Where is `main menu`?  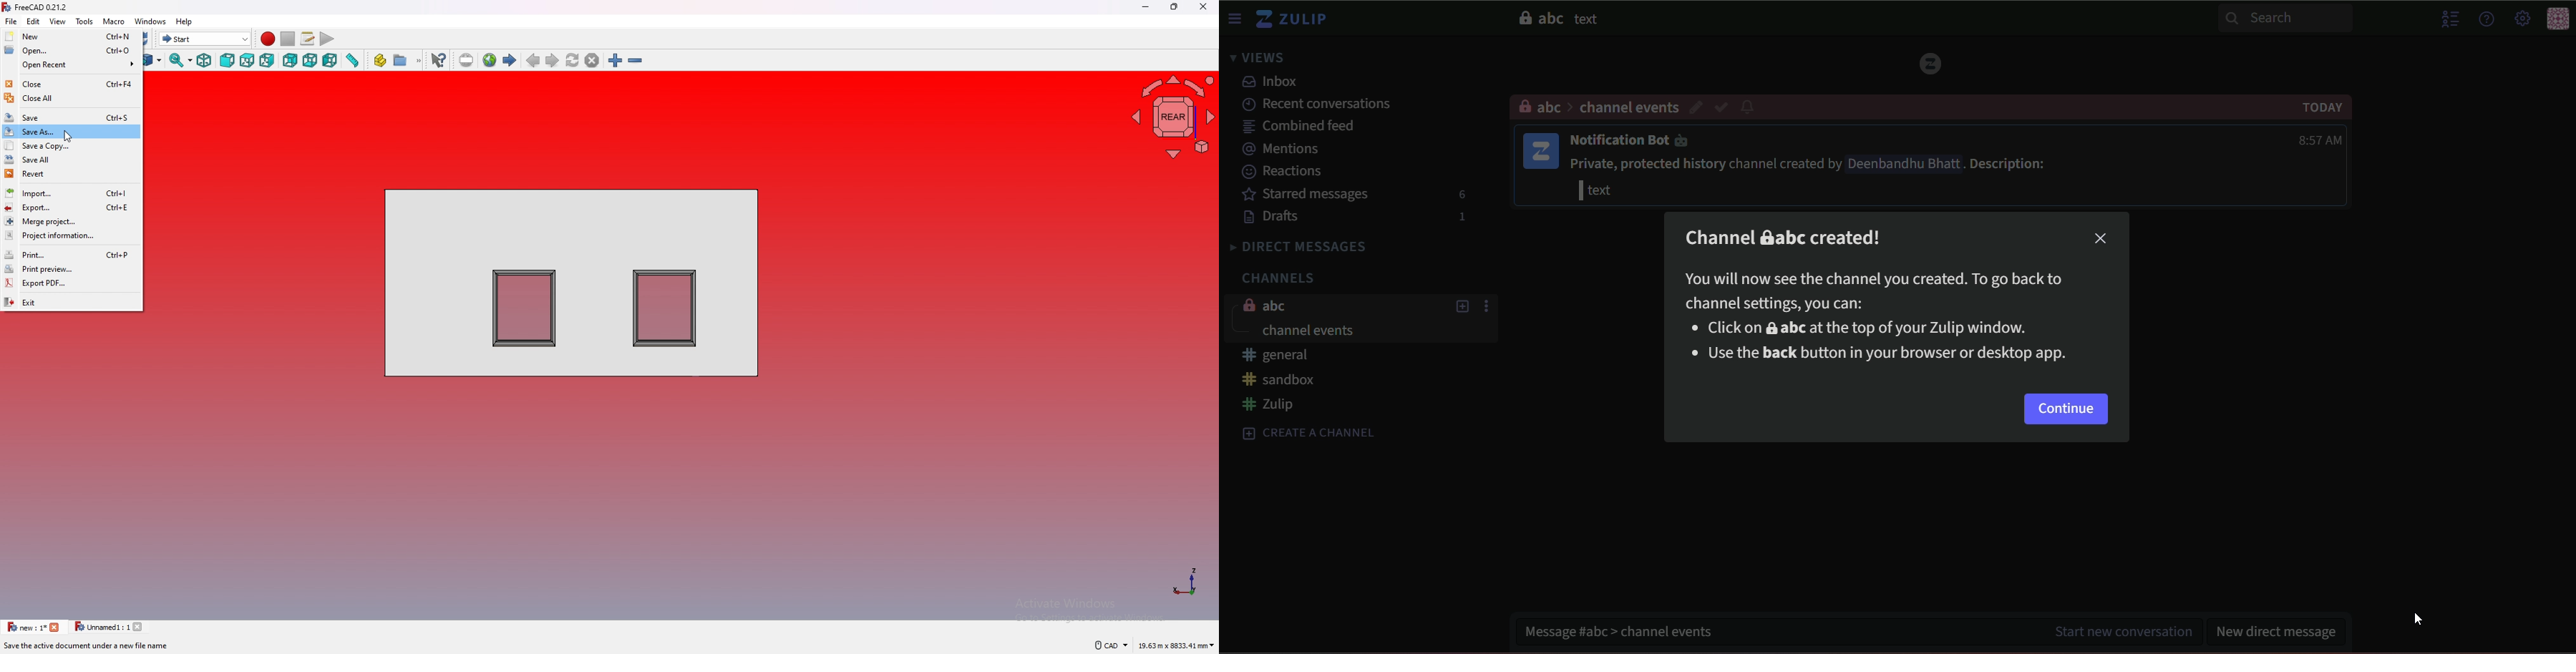
main menu is located at coordinates (2521, 18).